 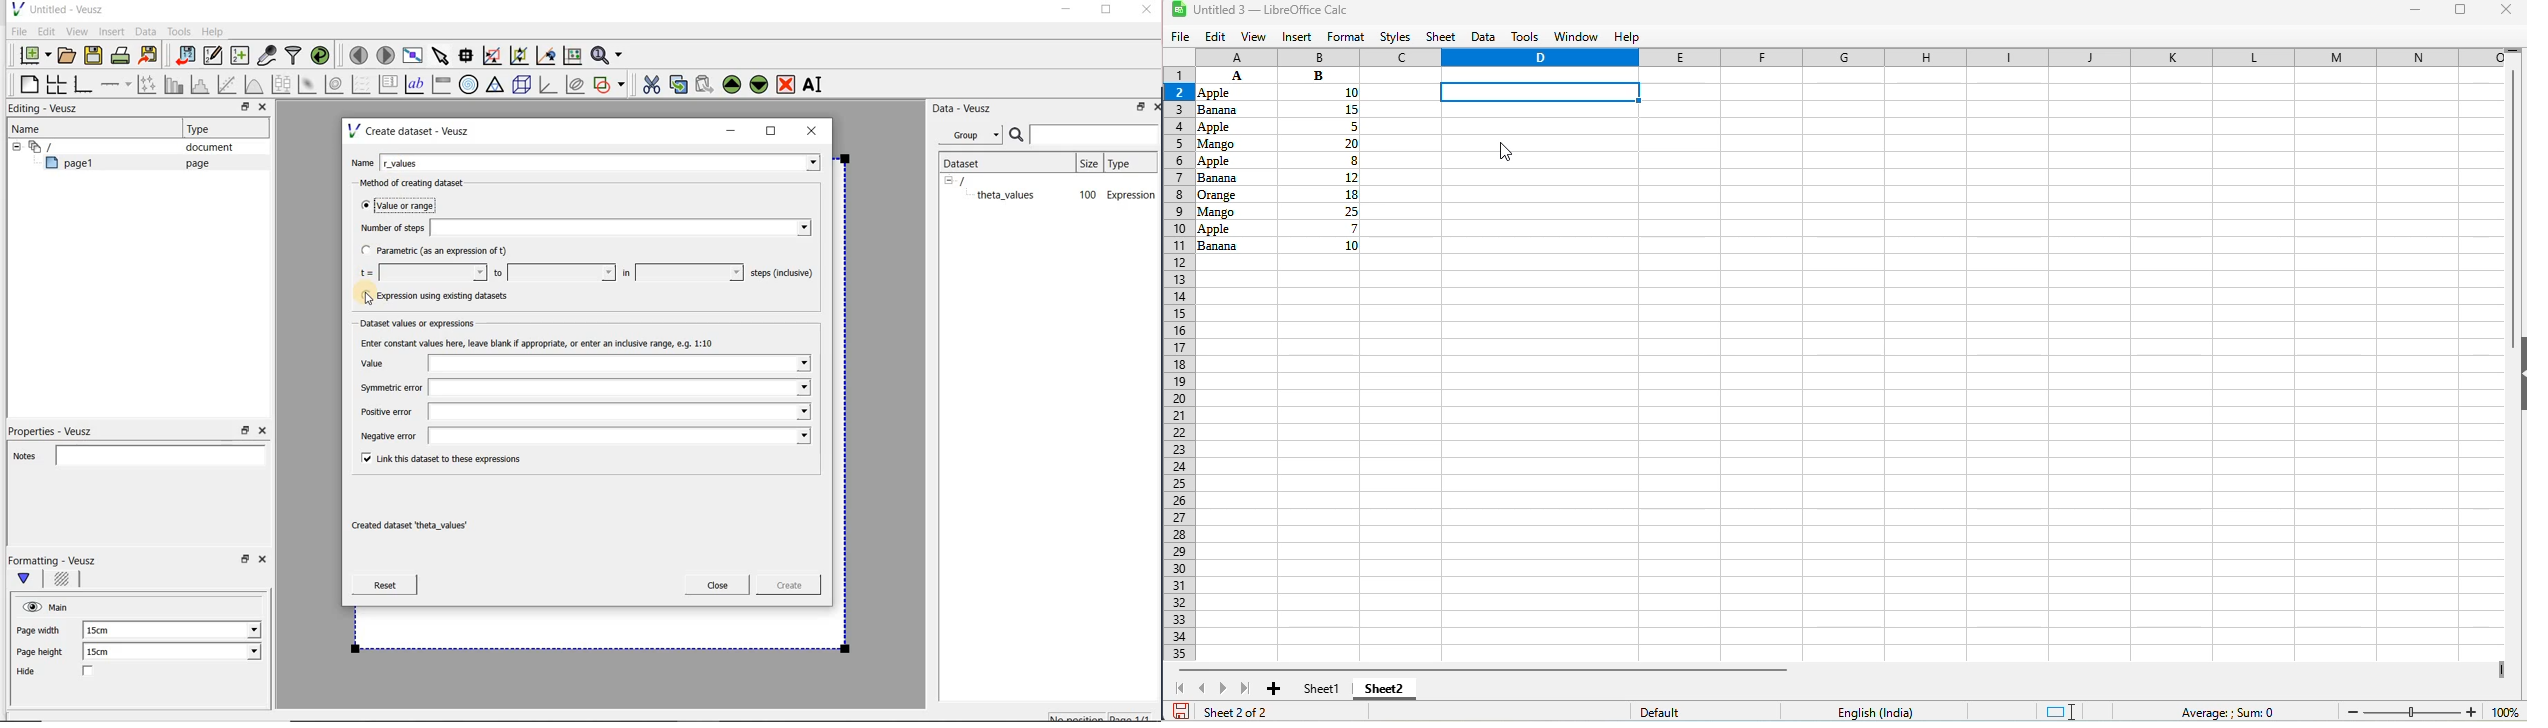 What do you see at coordinates (2061, 712) in the screenshot?
I see `standard selection` at bounding box center [2061, 712].